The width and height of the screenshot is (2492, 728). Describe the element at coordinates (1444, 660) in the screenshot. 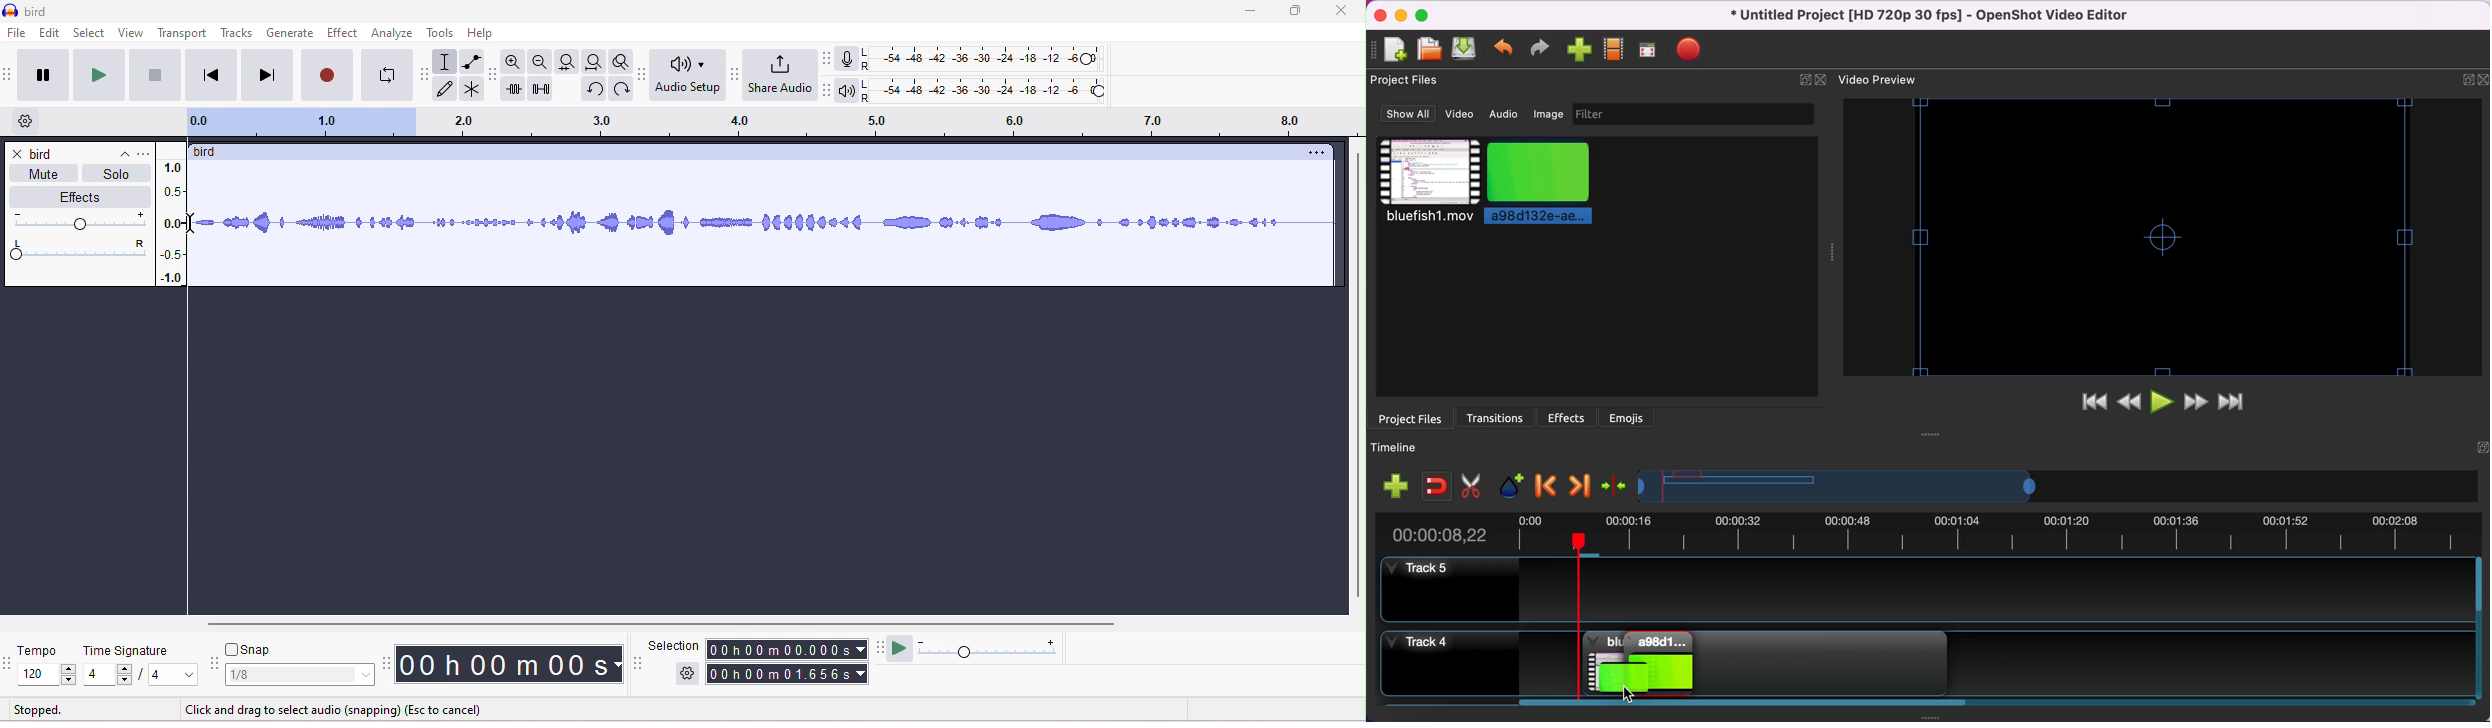

I see `track 4` at that location.